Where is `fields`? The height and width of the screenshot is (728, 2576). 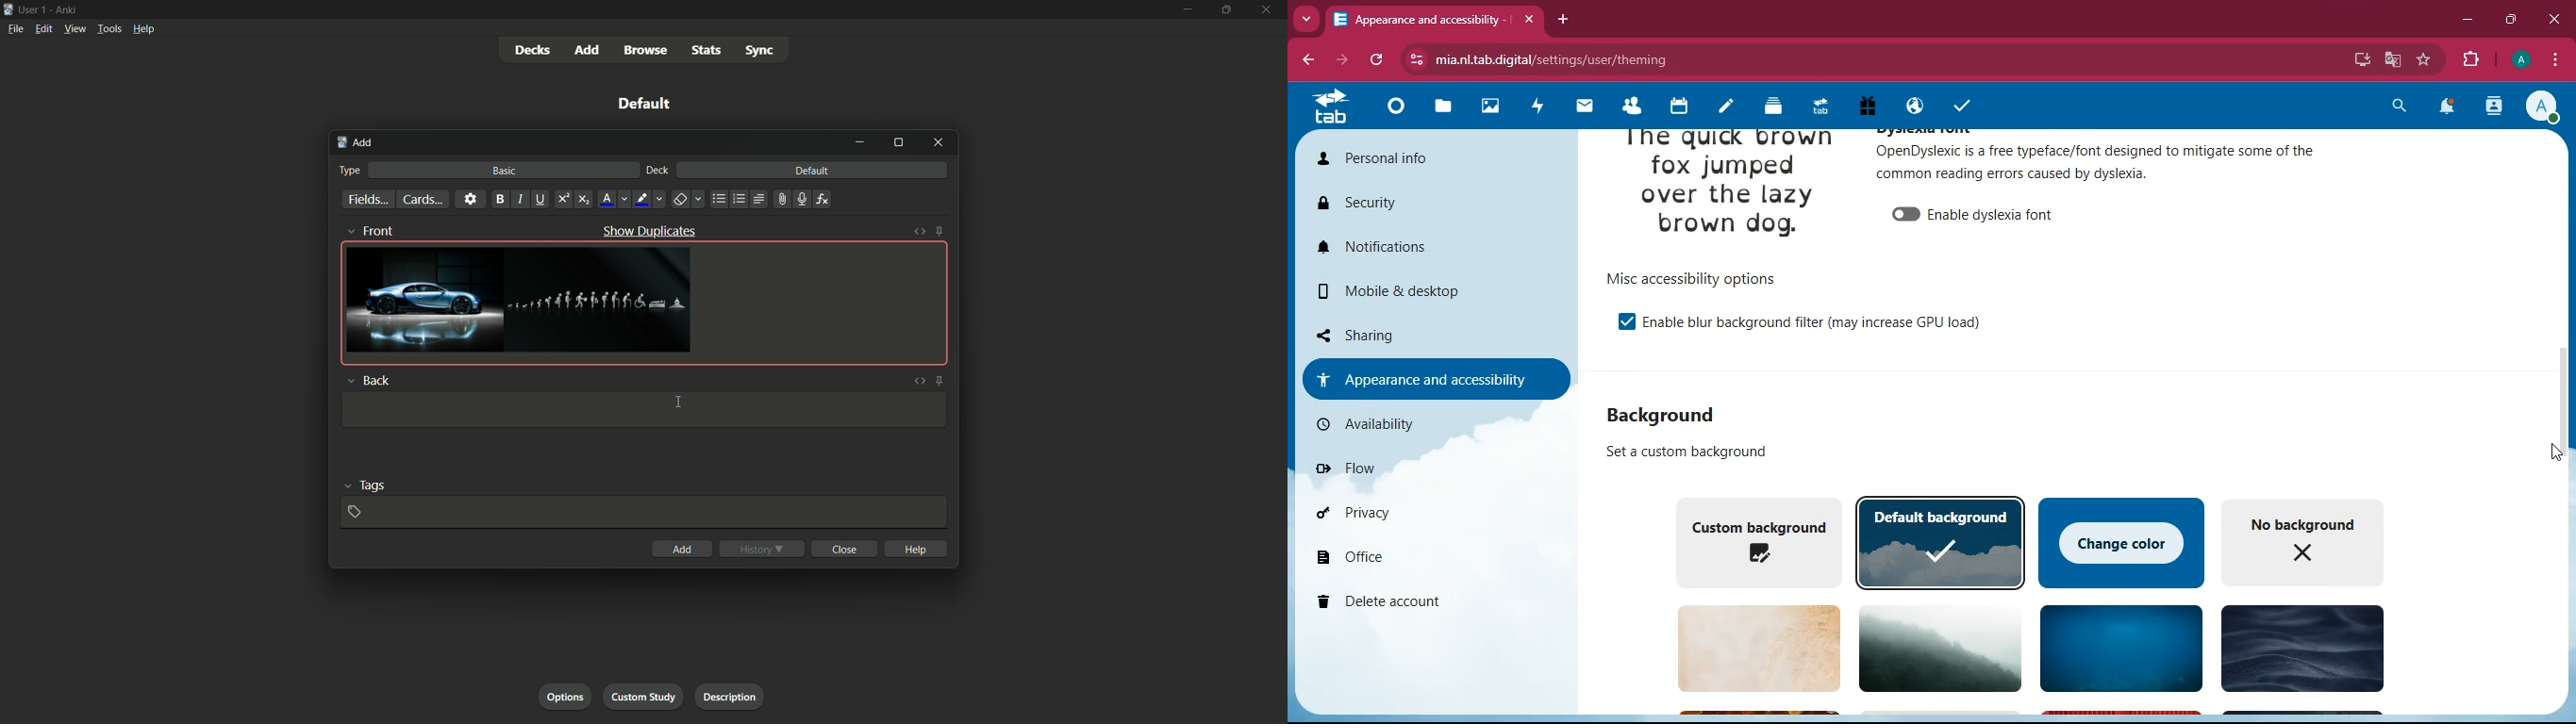 fields is located at coordinates (368, 200).